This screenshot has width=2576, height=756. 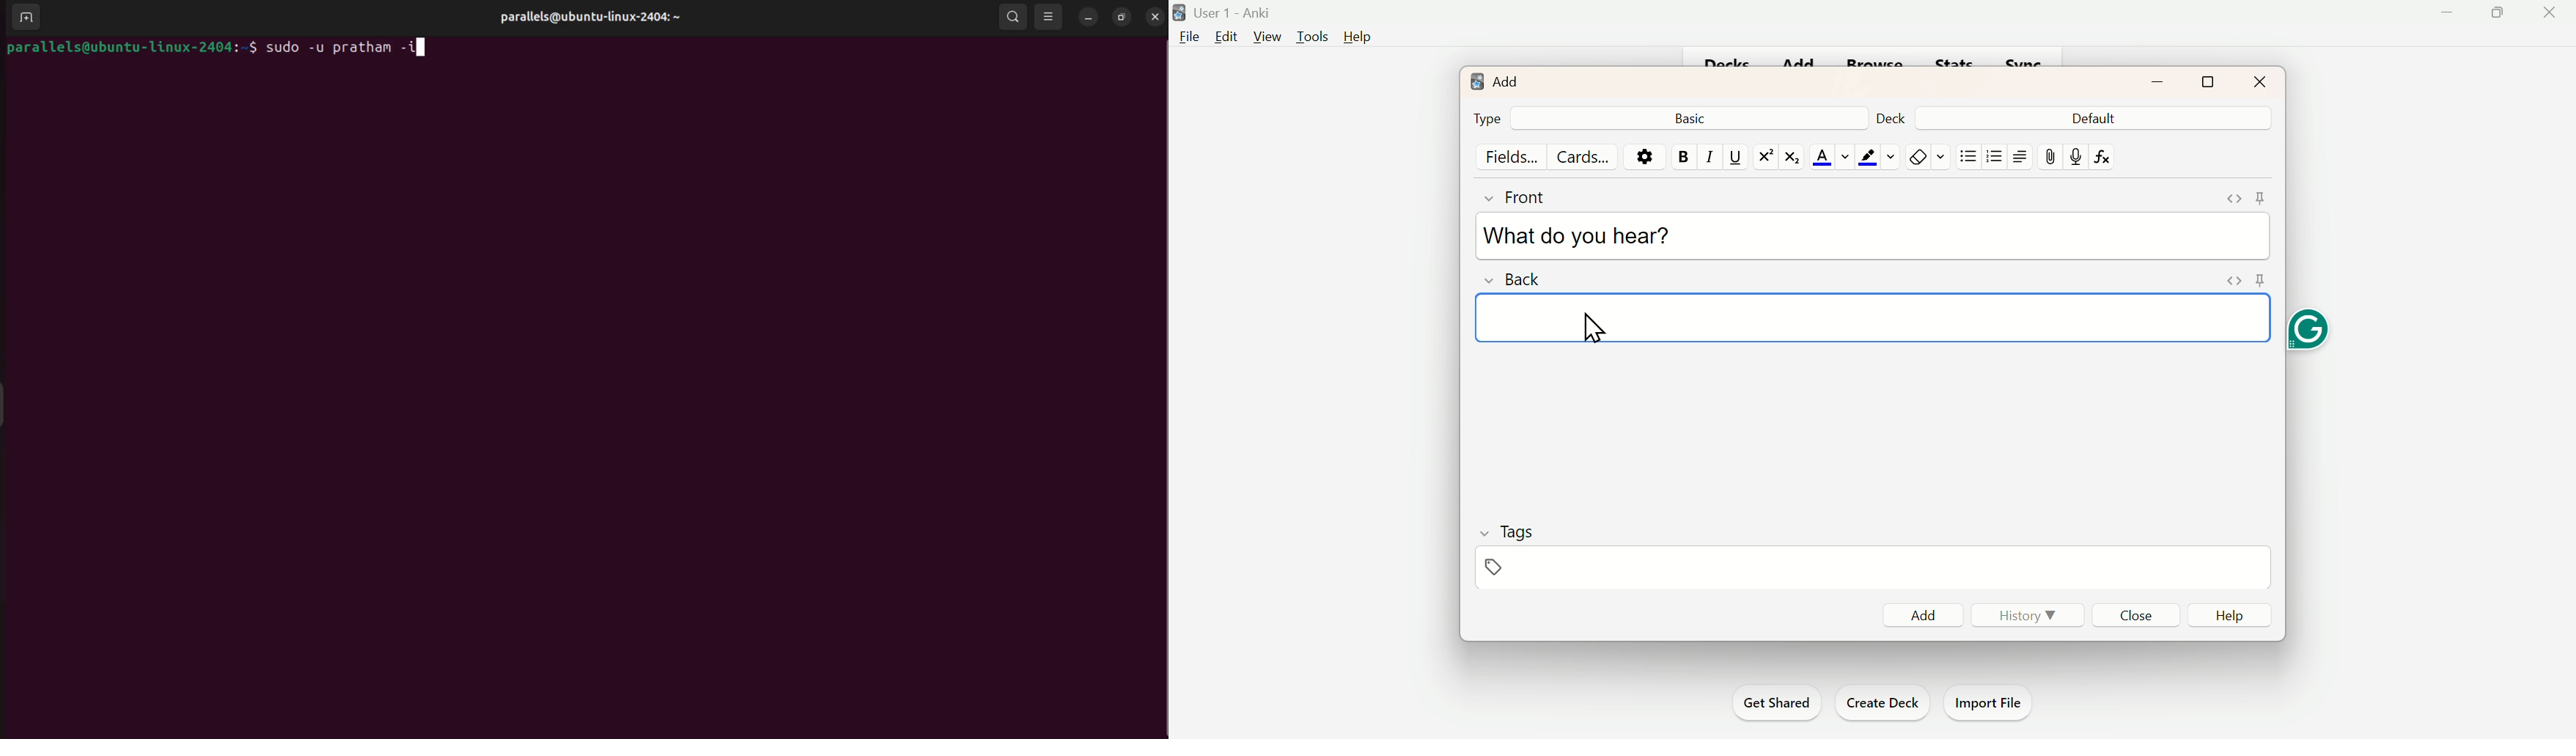 What do you see at coordinates (1607, 328) in the screenshot?
I see `cursor` at bounding box center [1607, 328].